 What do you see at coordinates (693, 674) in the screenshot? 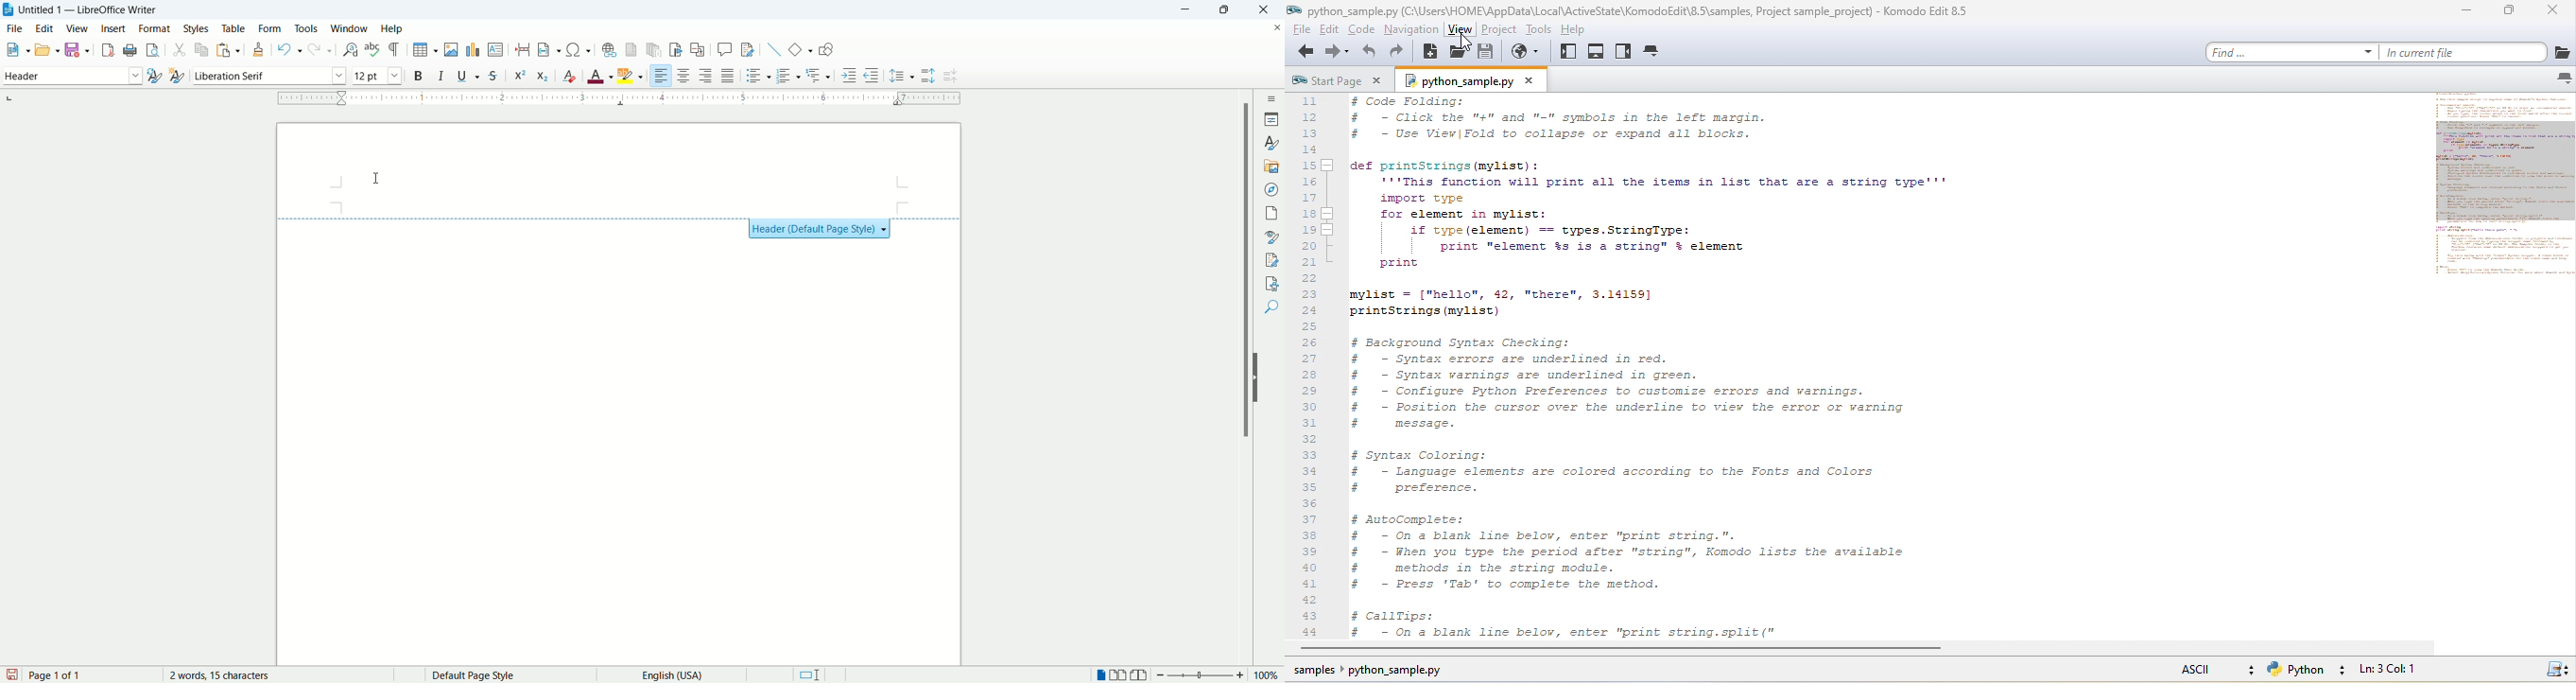
I see `text language` at bounding box center [693, 674].